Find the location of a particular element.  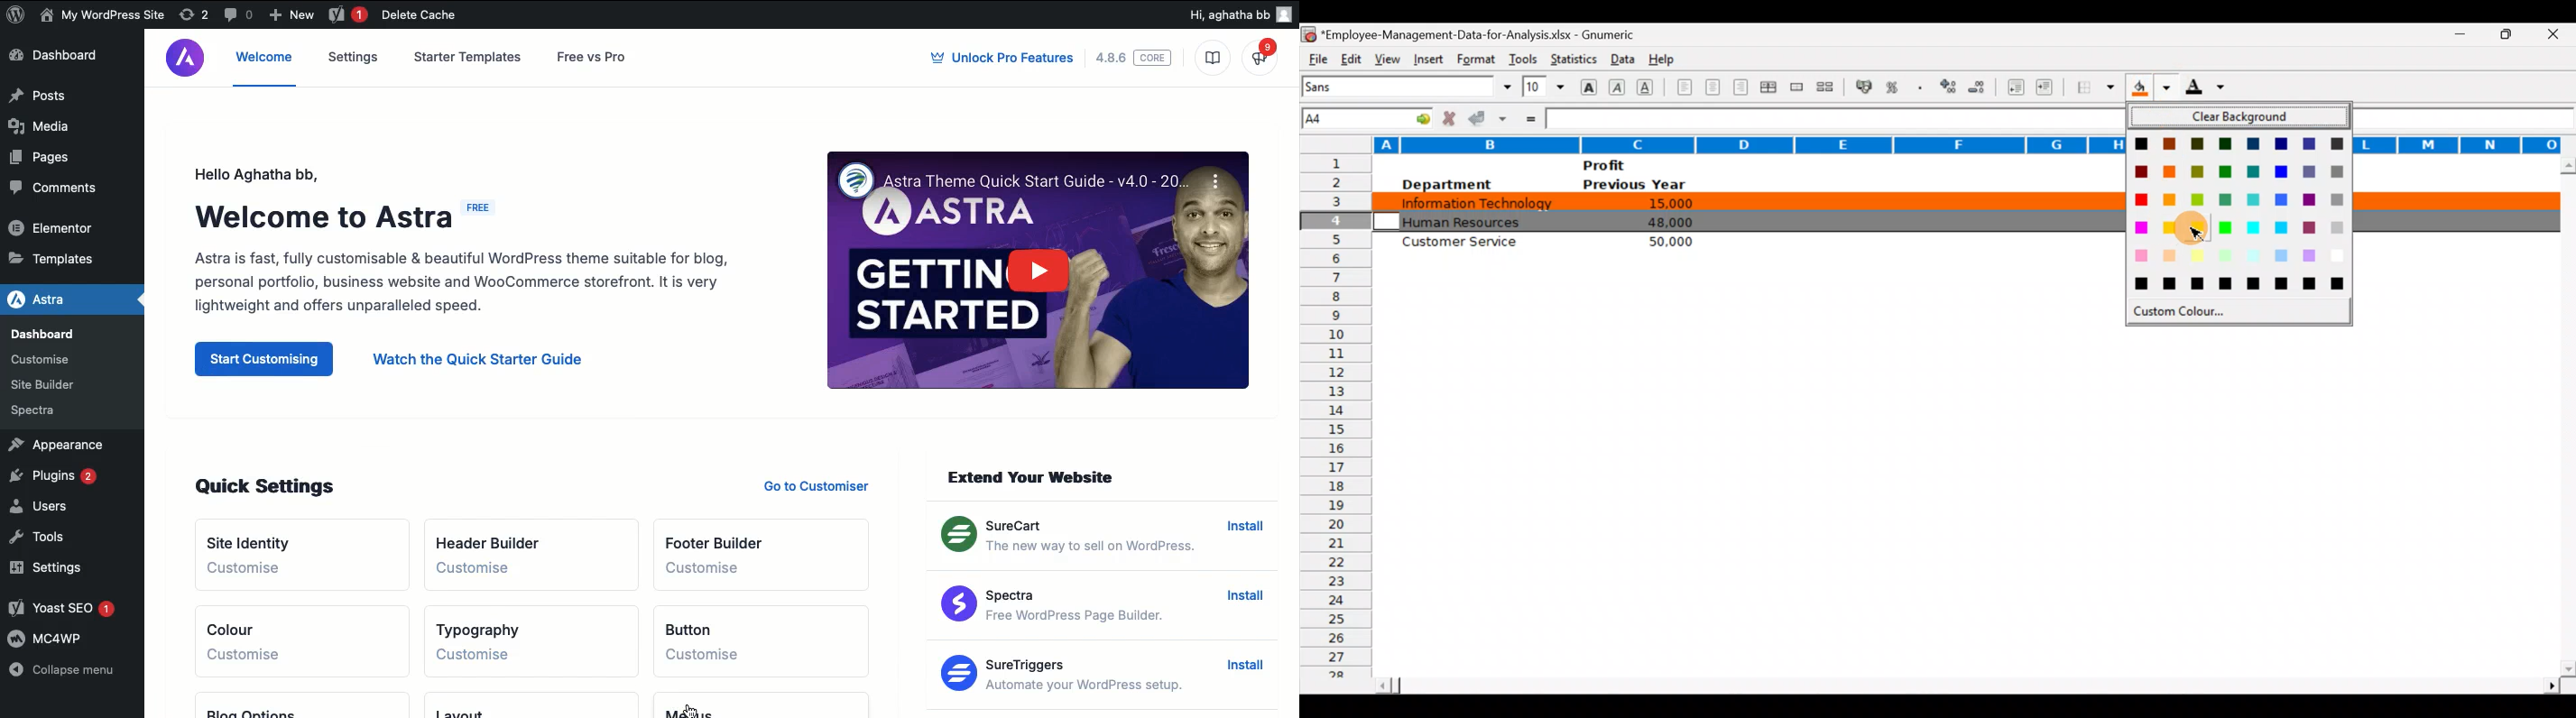

Profit is located at coordinates (1629, 165).